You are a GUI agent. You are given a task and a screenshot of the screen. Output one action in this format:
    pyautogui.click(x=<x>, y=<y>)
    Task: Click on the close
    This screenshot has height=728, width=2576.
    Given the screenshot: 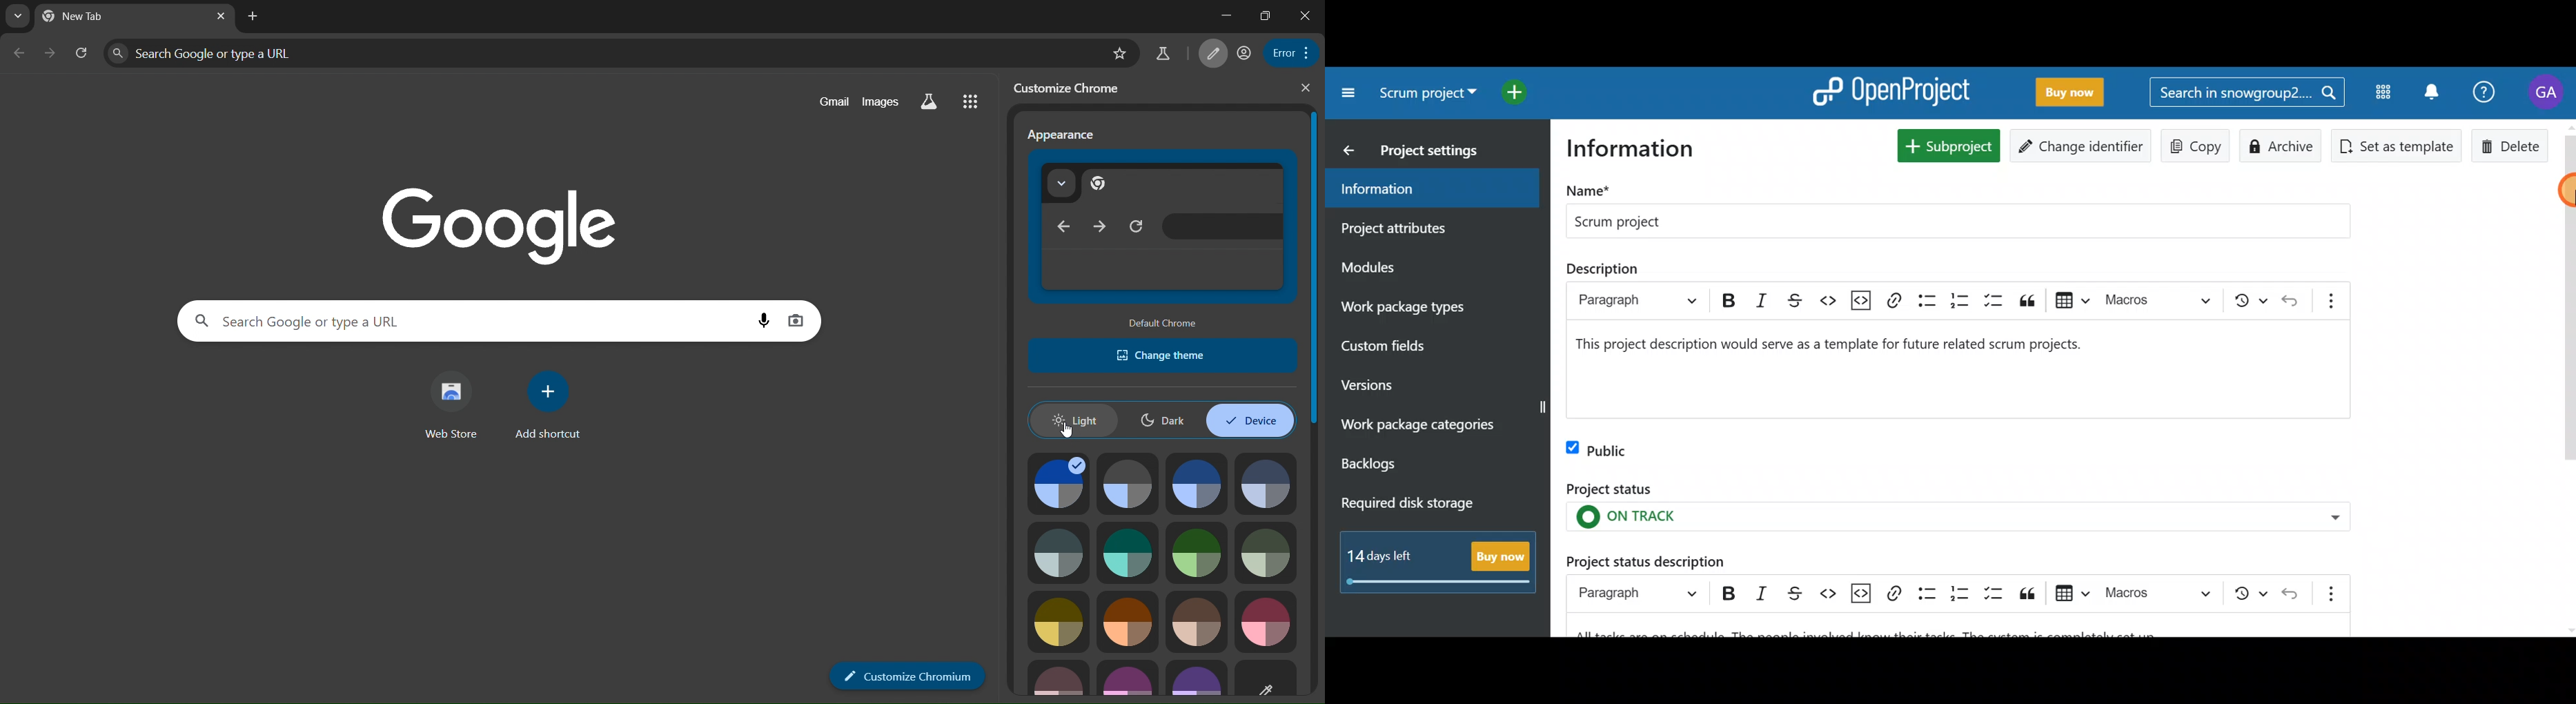 What is the action you would take?
    pyautogui.click(x=1307, y=89)
    